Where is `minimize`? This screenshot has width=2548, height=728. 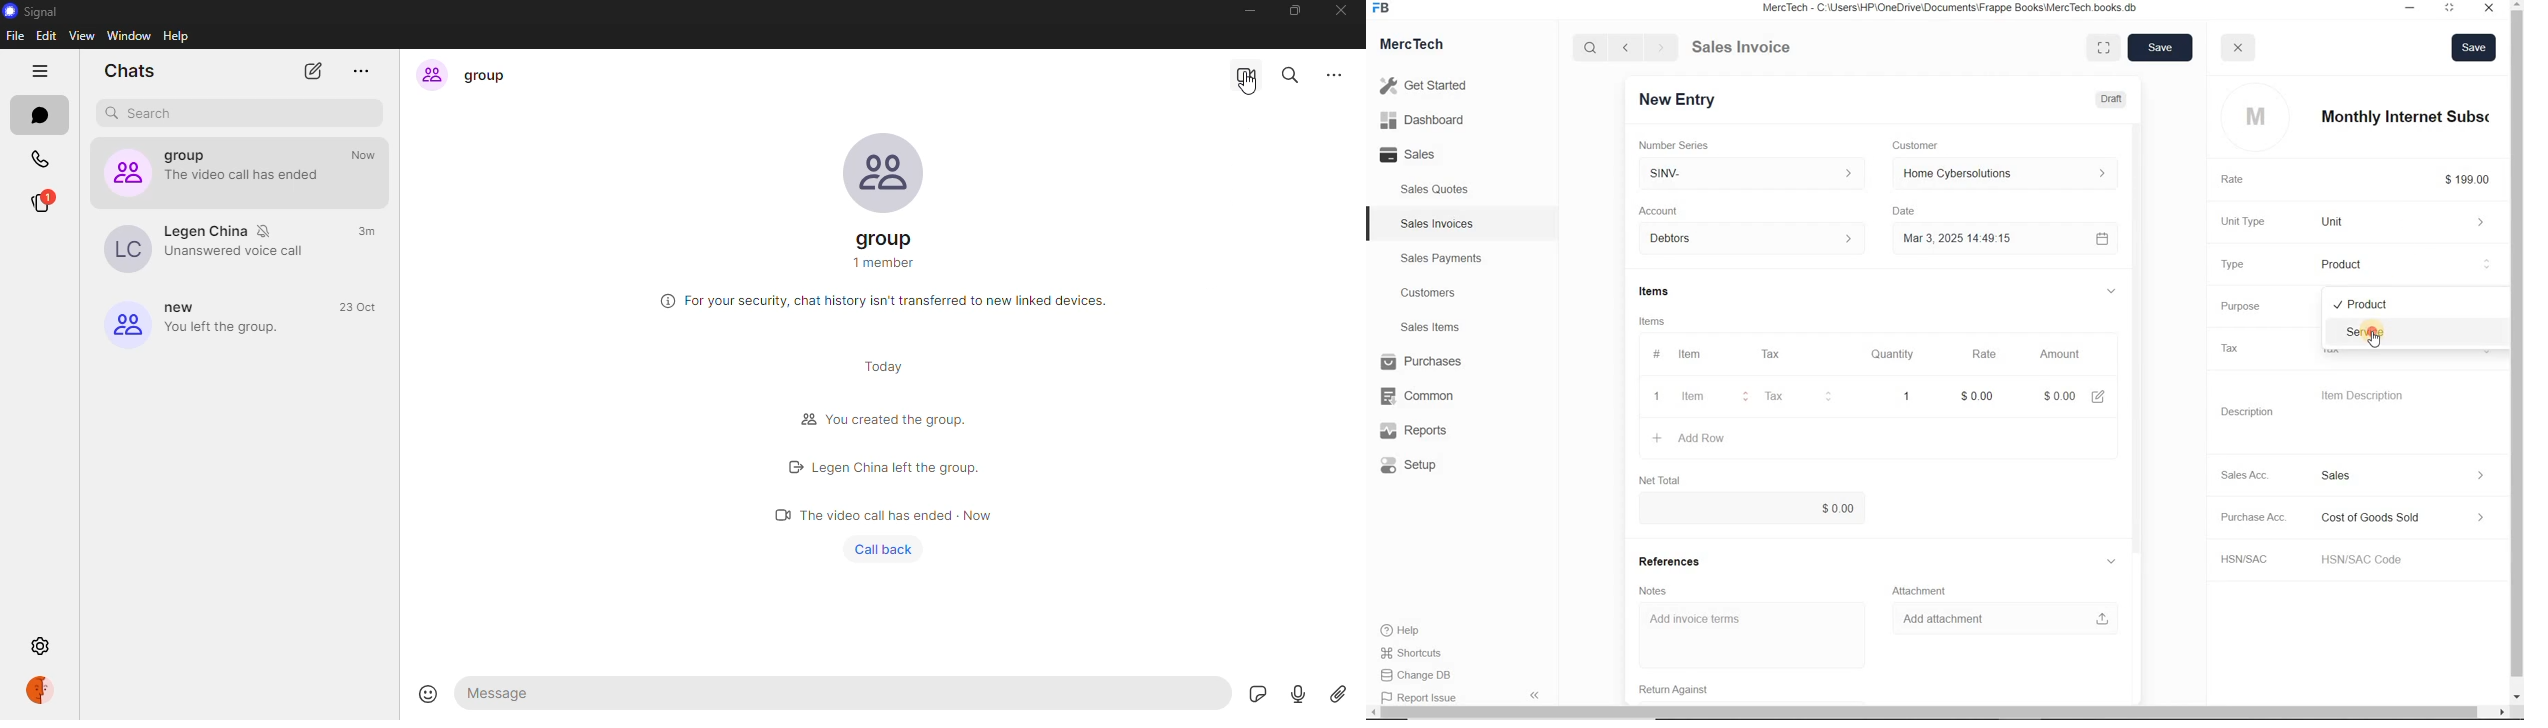 minimize is located at coordinates (1249, 11).